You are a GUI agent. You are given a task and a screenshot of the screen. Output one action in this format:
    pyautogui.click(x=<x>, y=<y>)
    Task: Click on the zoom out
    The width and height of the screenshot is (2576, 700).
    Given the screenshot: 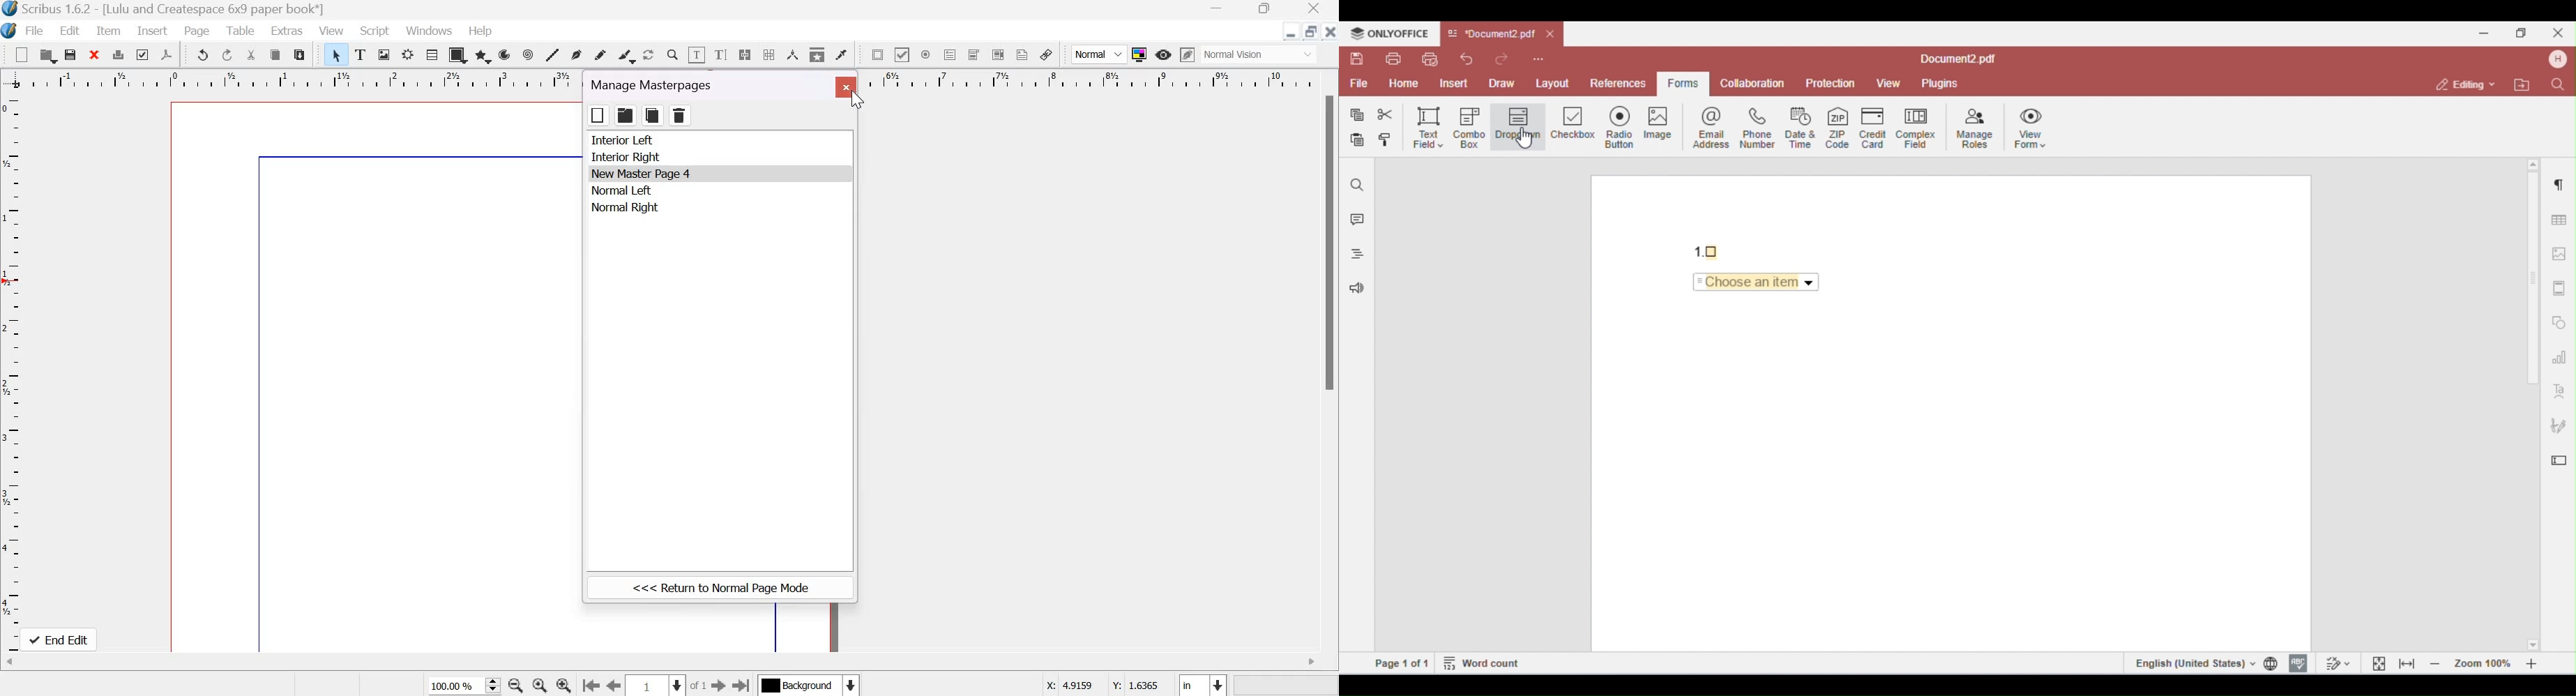 What is the action you would take?
    pyautogui.click(x=513, y=685)
    